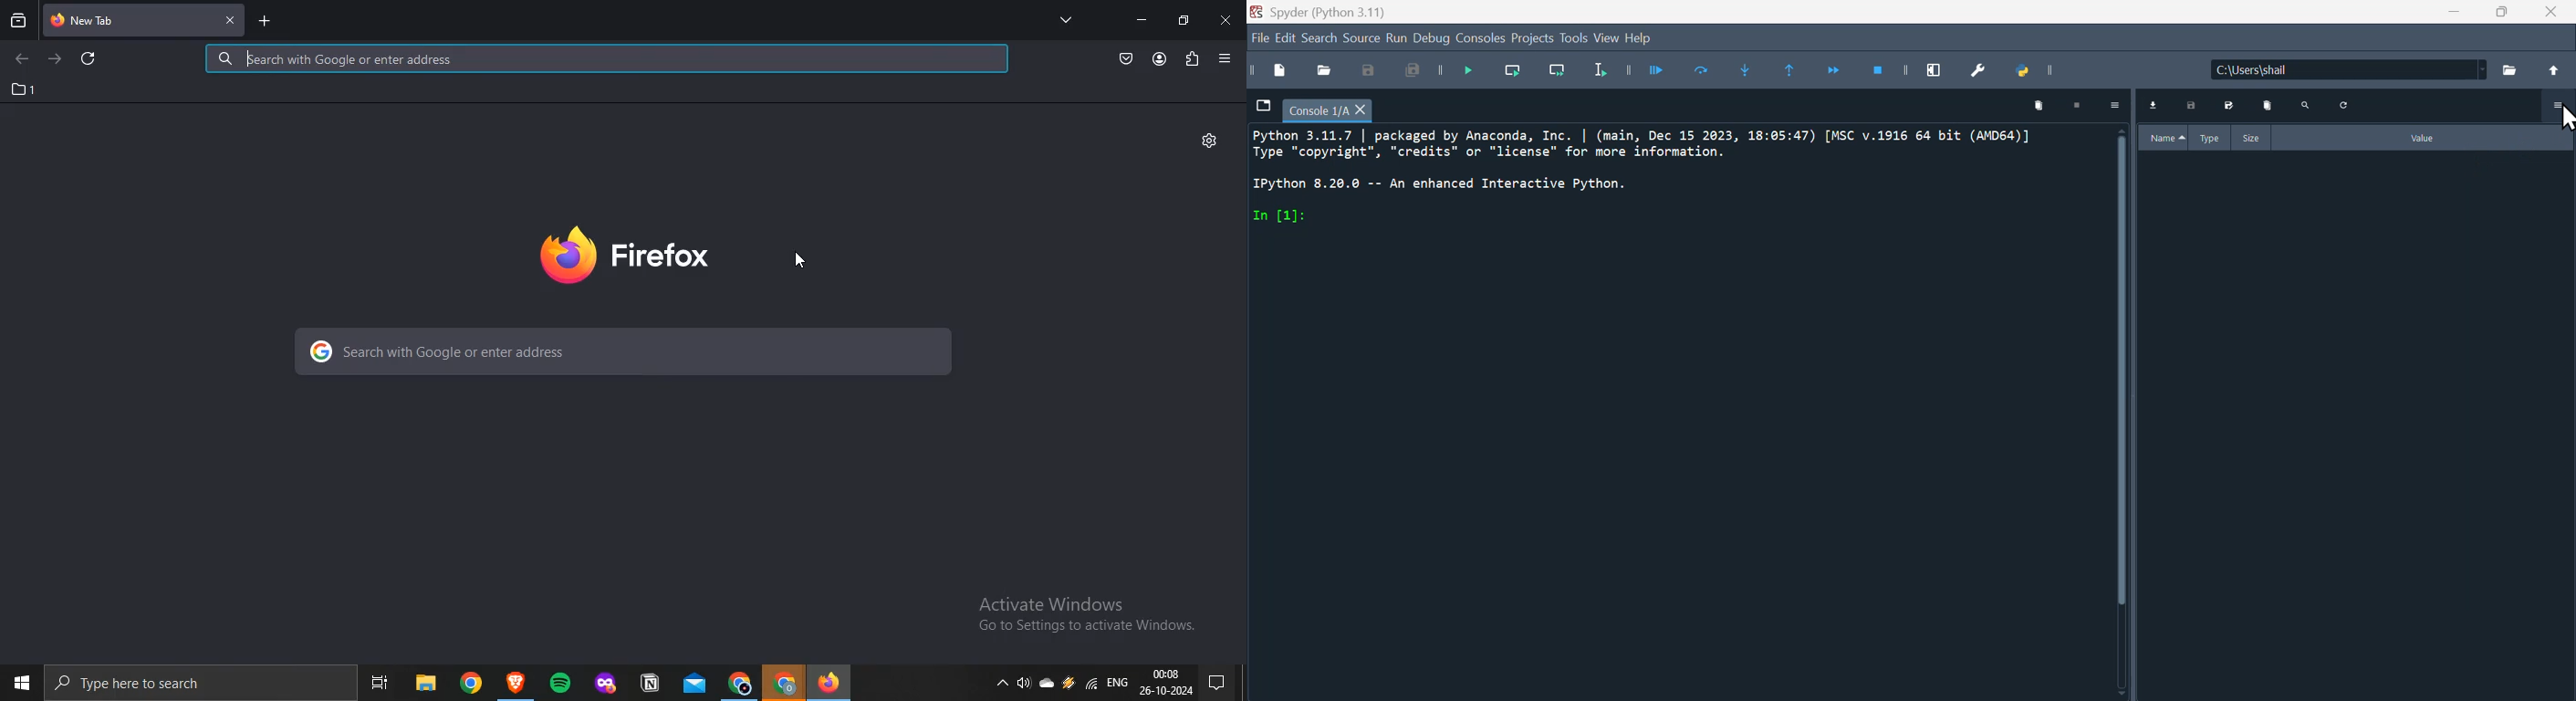  What do you see at coordinates (603, 679) in the screenshot?
I see `app icon` at bounding box center [603, 679].